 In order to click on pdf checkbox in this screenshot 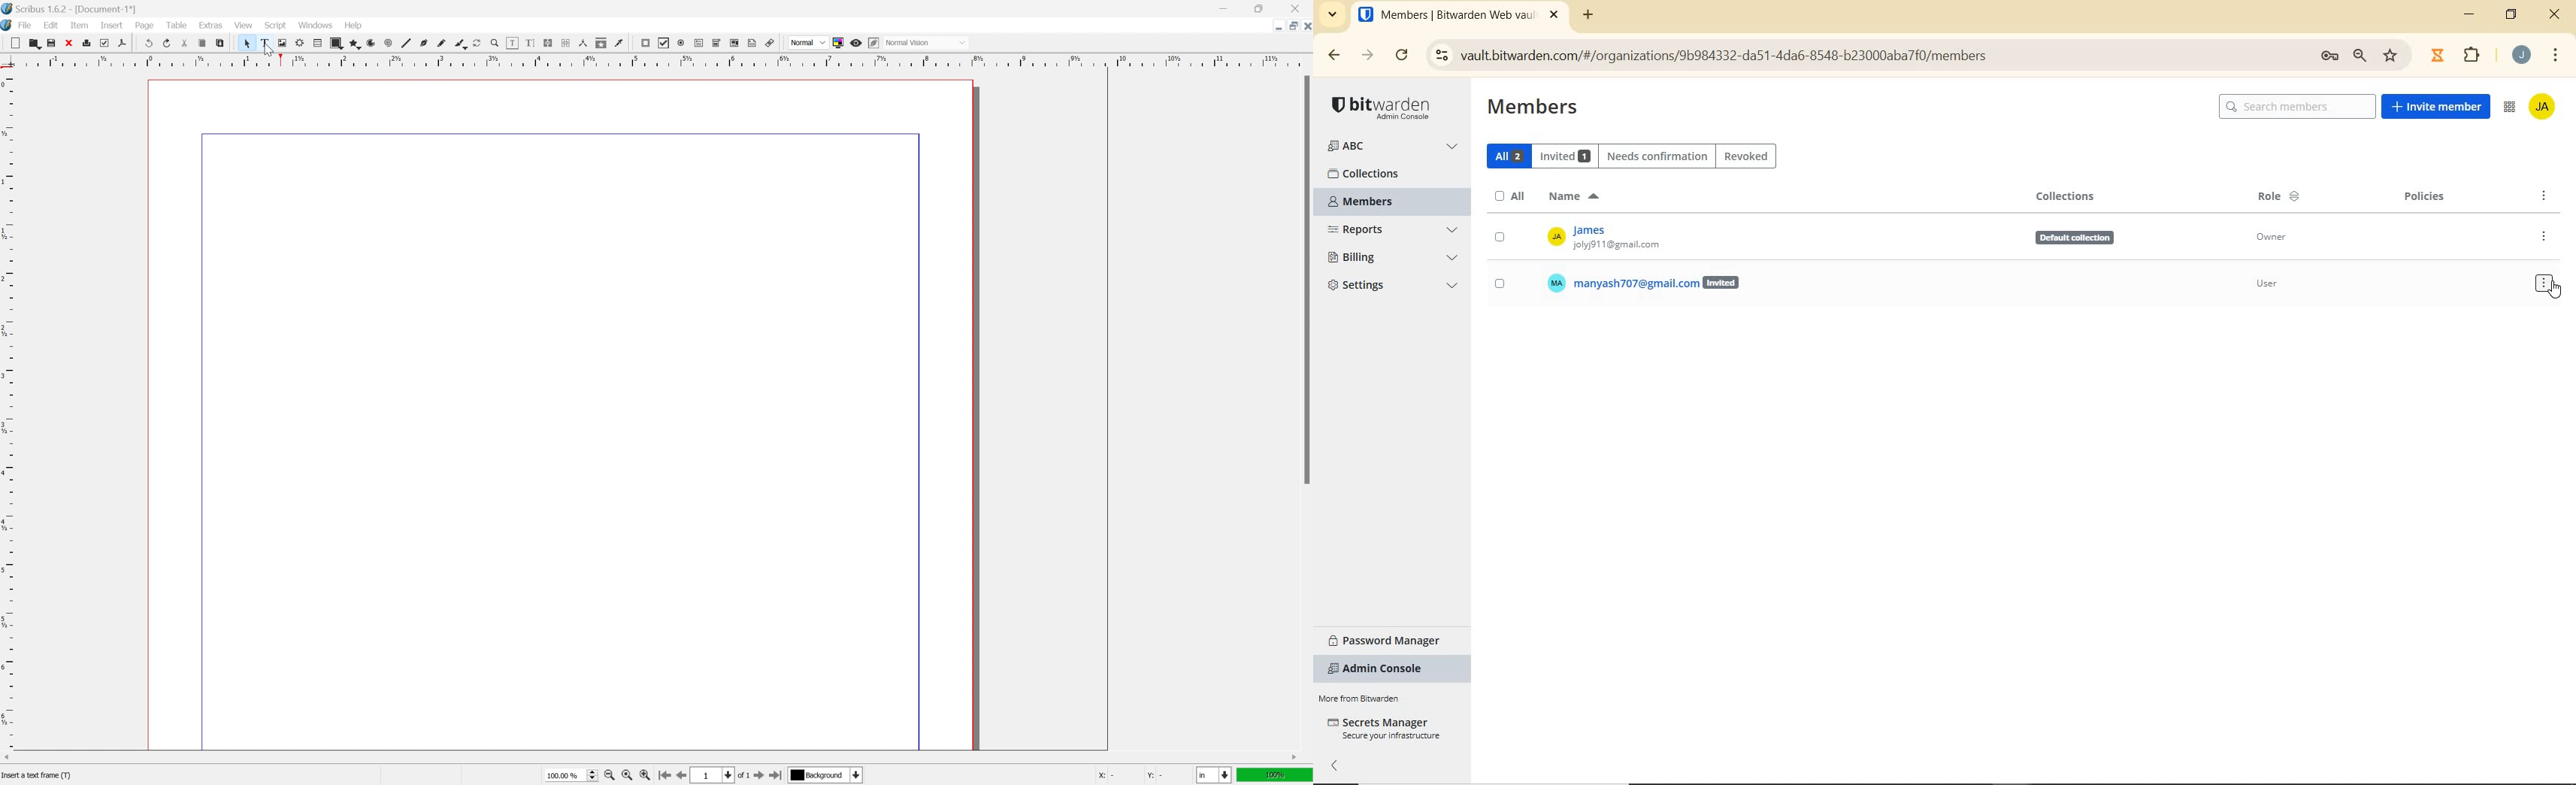, I will do `click(665, 44)`.